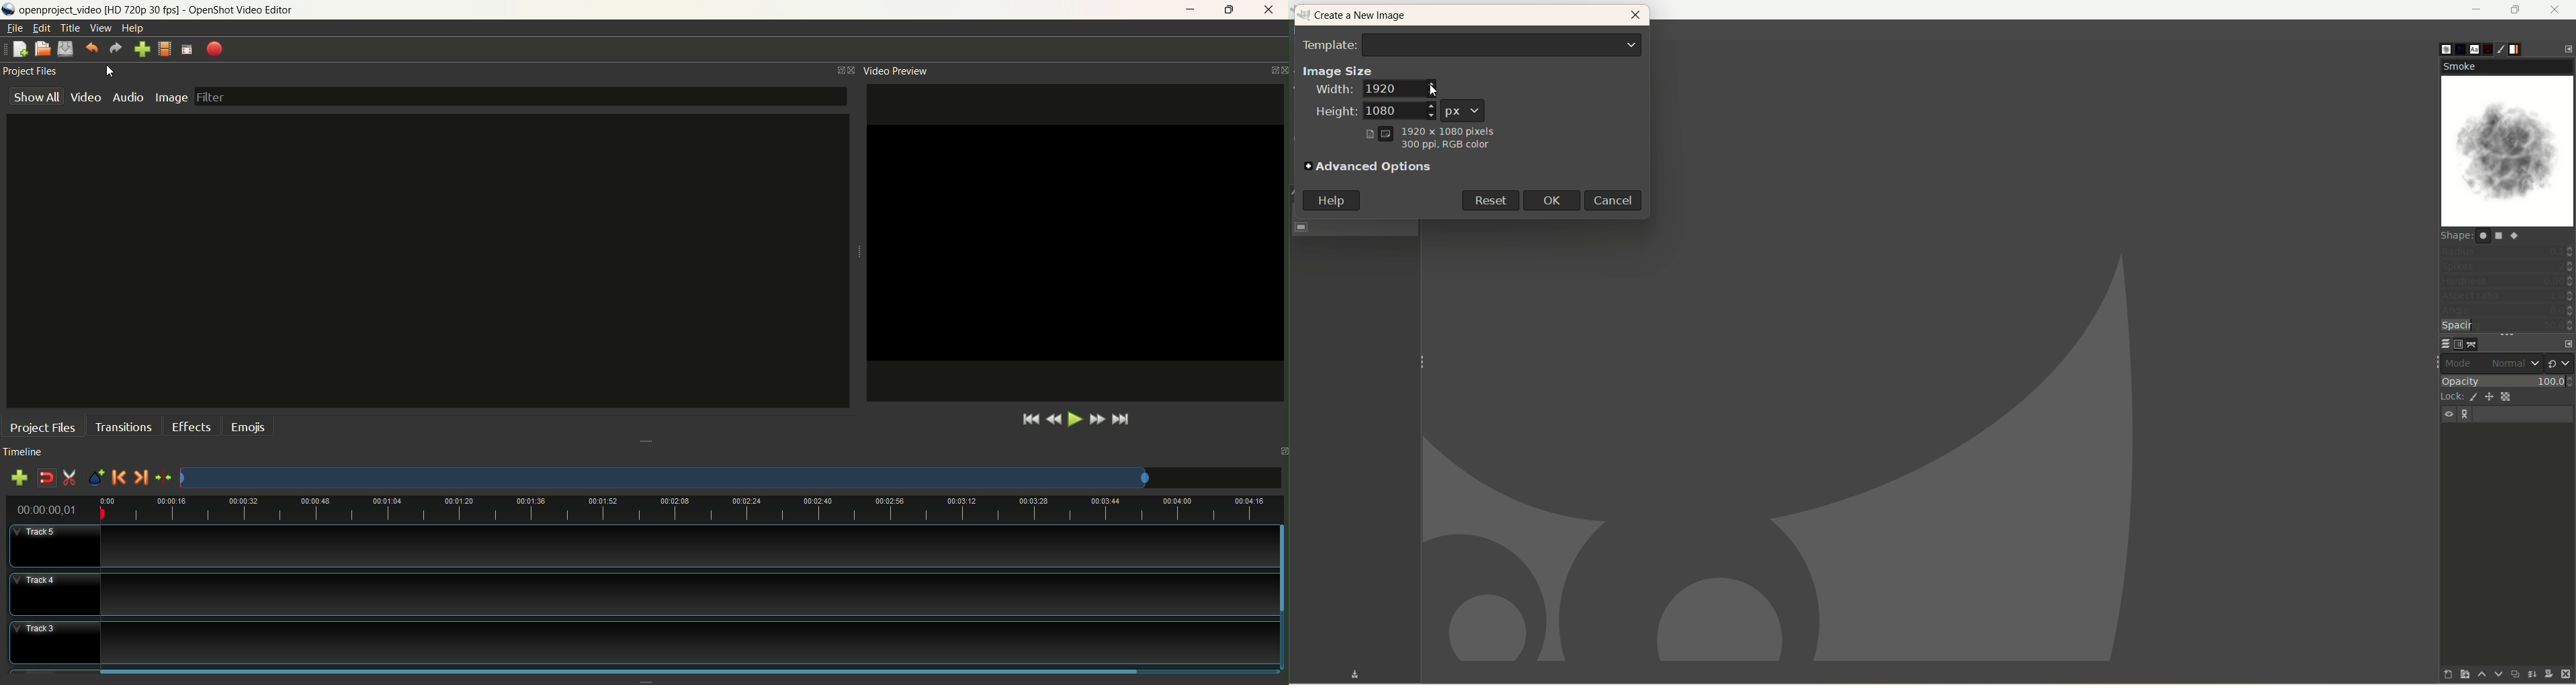 This screenshot has width=2576, height=700. I want to click on create a new image, so click(1367, 17).